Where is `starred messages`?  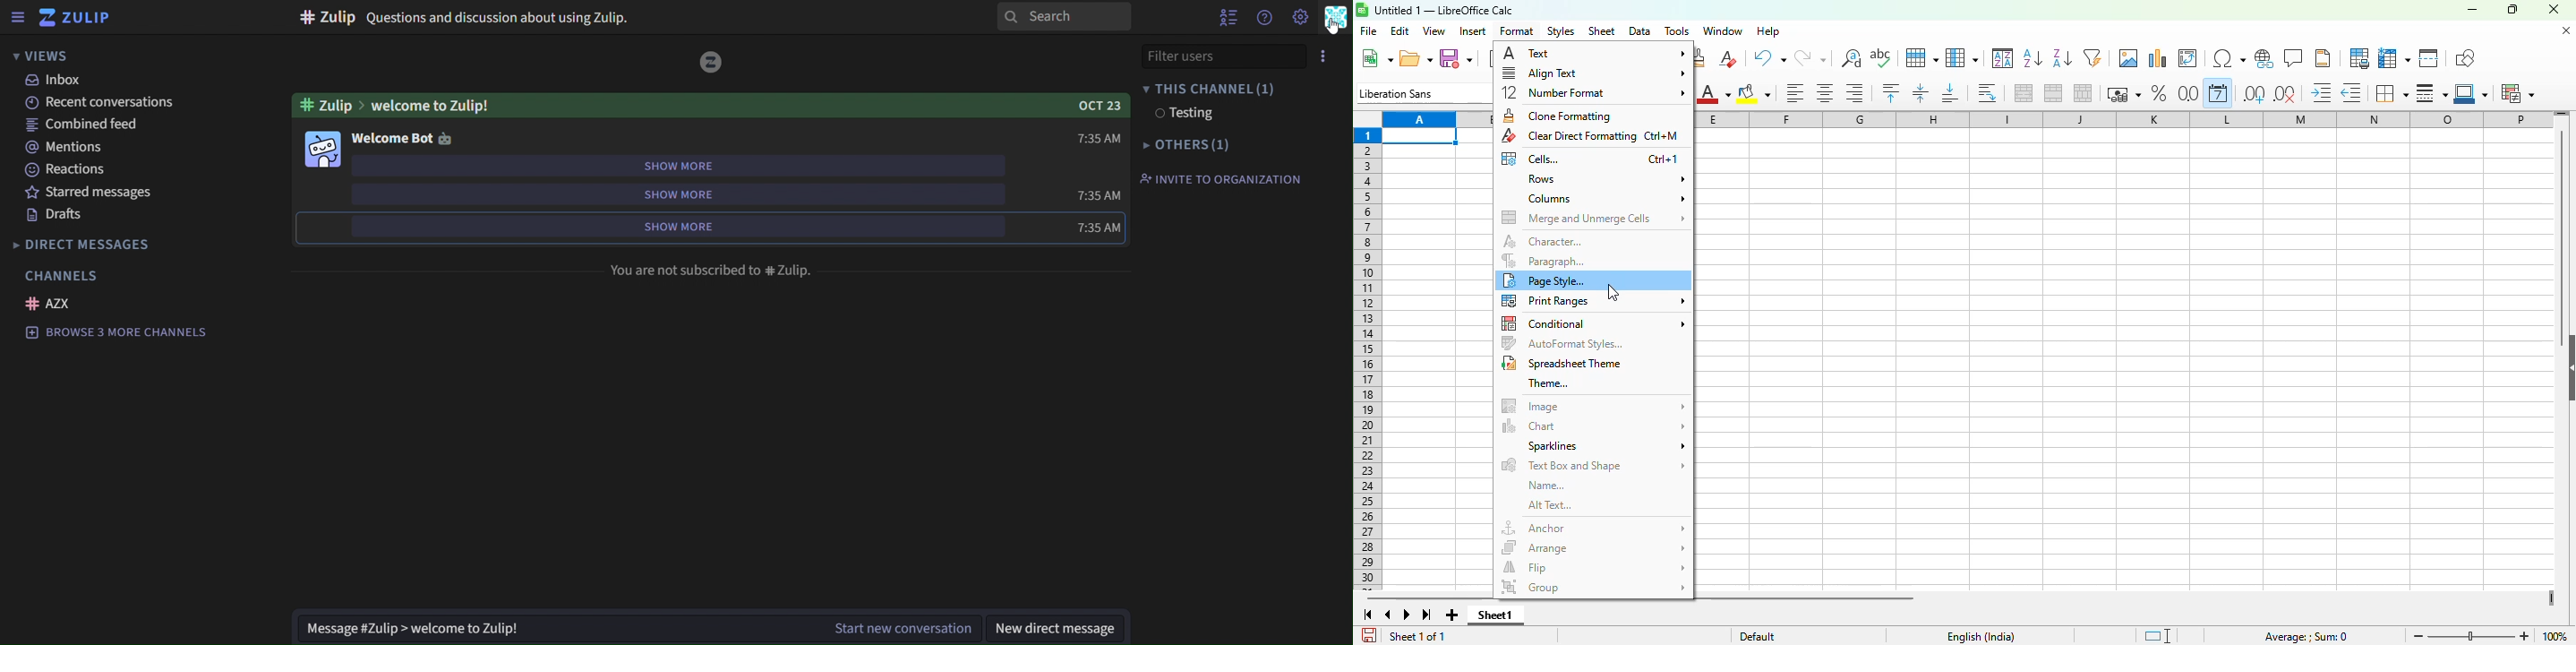 starred messages is located at coordinates (92, 193).